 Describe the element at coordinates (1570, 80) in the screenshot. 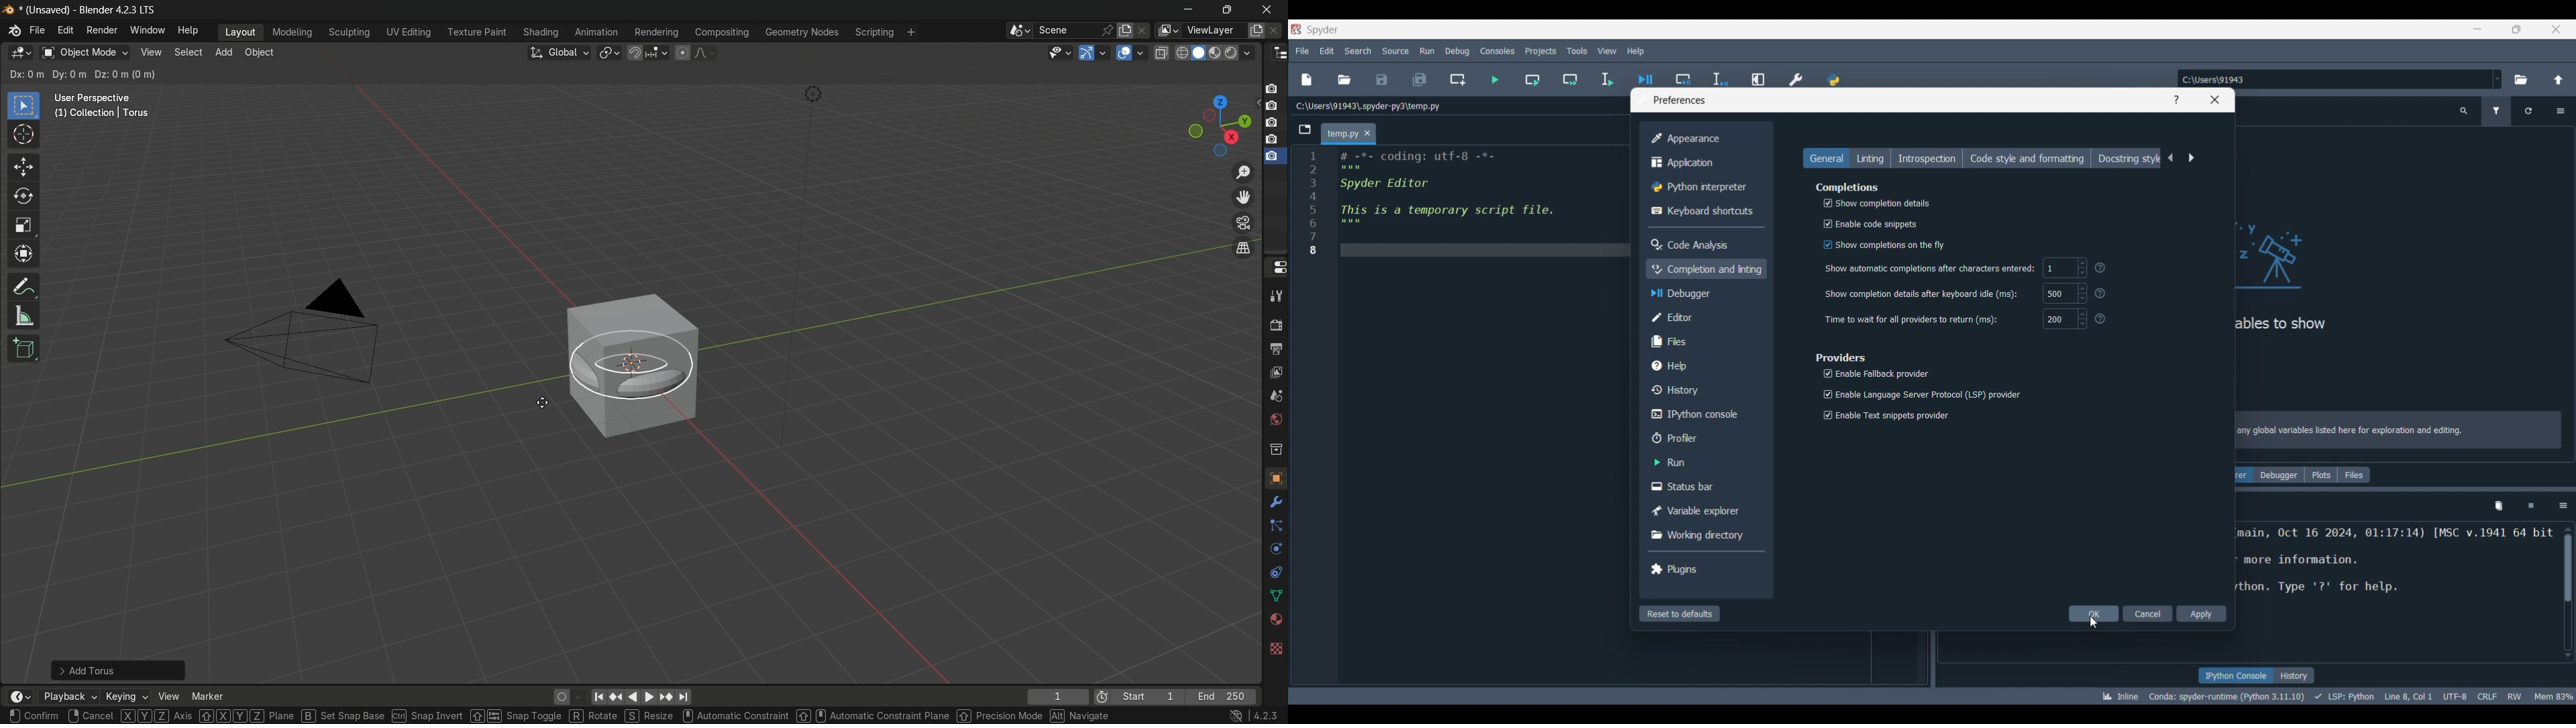

I see `Run current cell and go to next` at that location.